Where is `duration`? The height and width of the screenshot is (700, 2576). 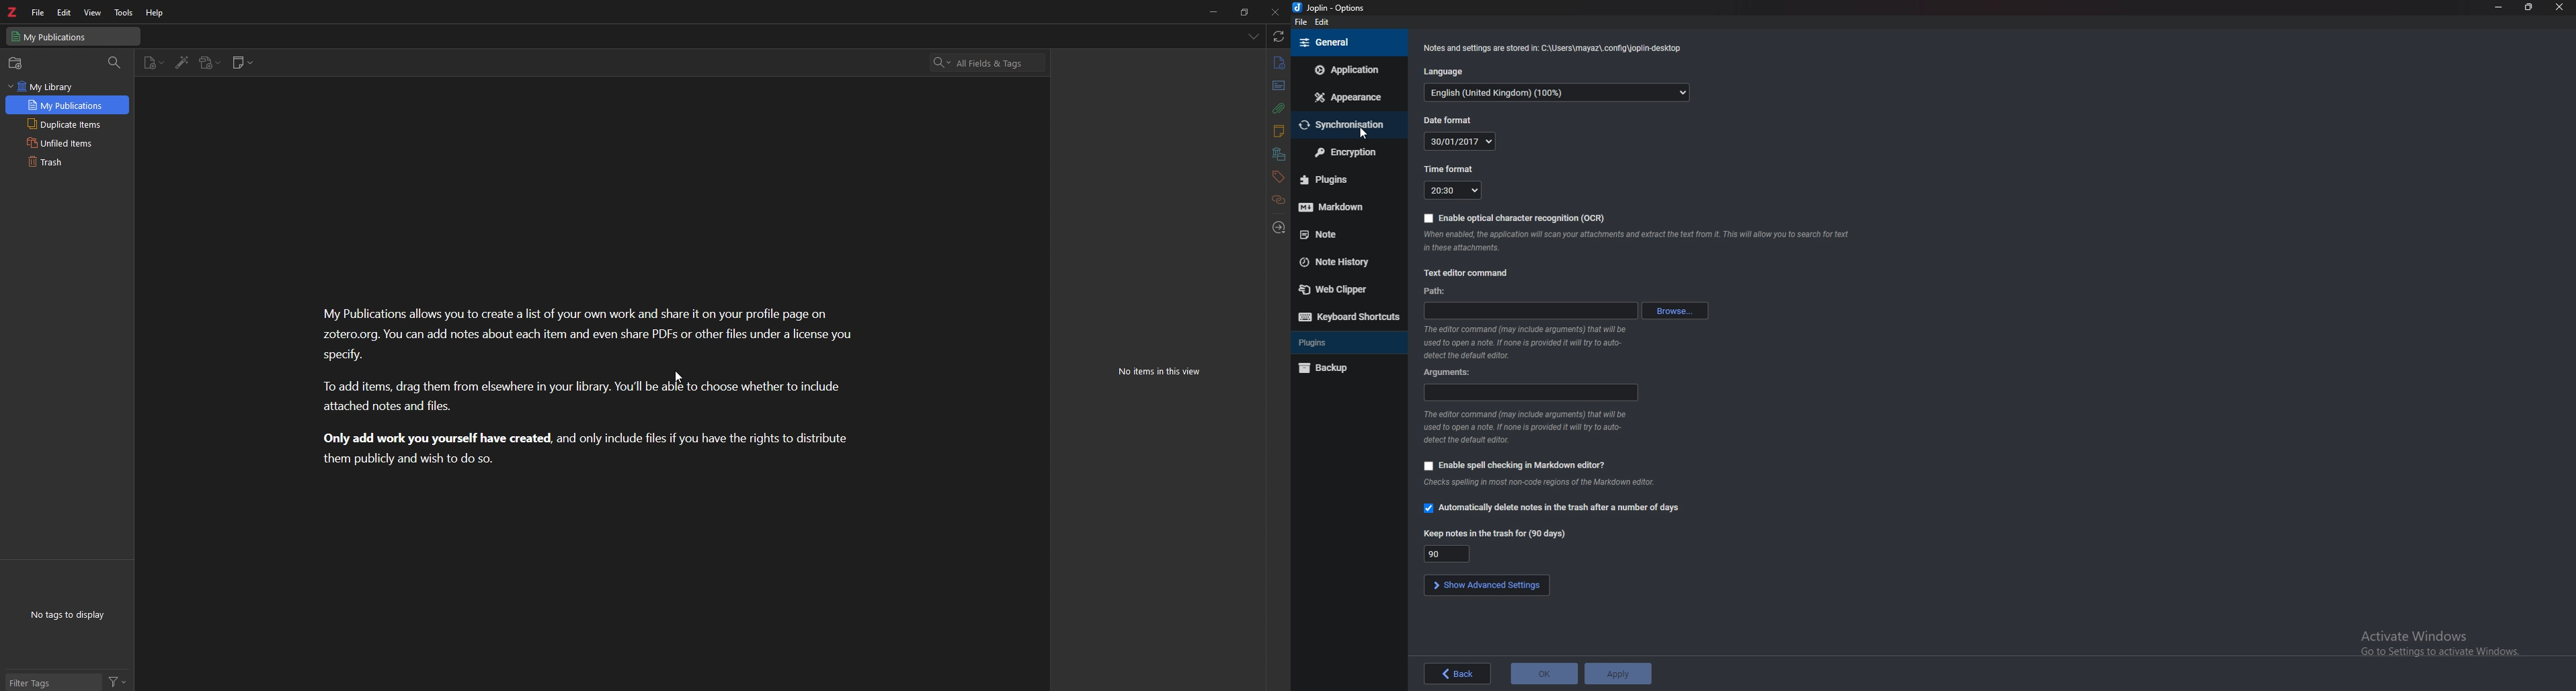 duration is located at coordinates (1447, 554).